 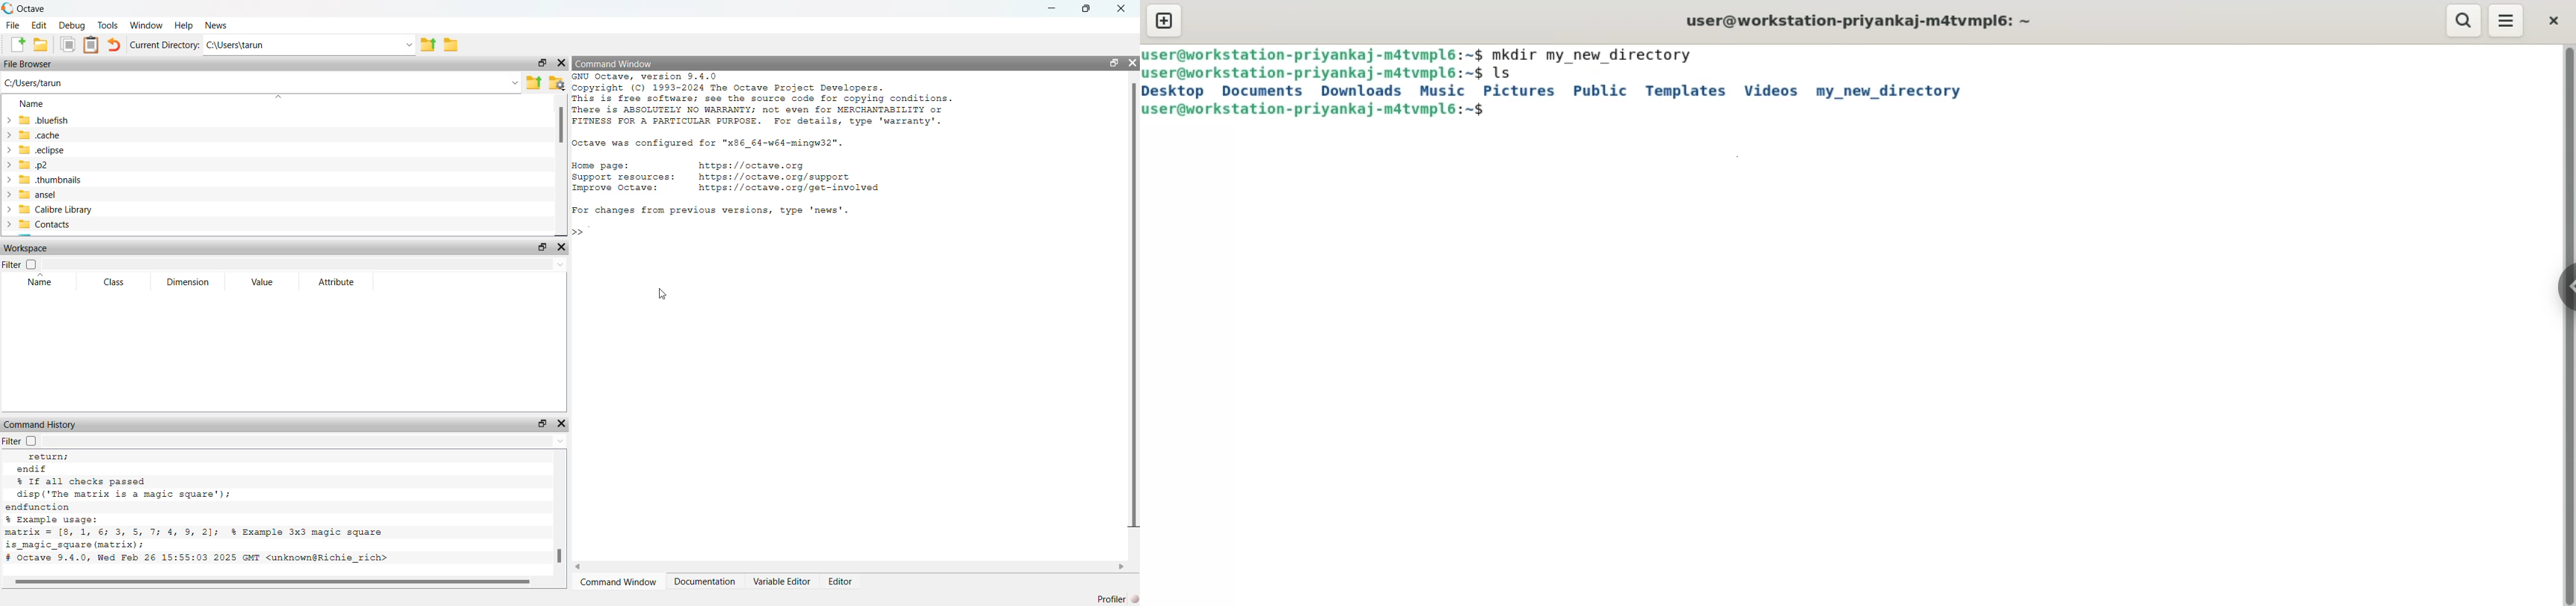 What do you see at coordinates (706, 582) in the screenshot?
I see `Documentation` at bounding box center [706, 582].